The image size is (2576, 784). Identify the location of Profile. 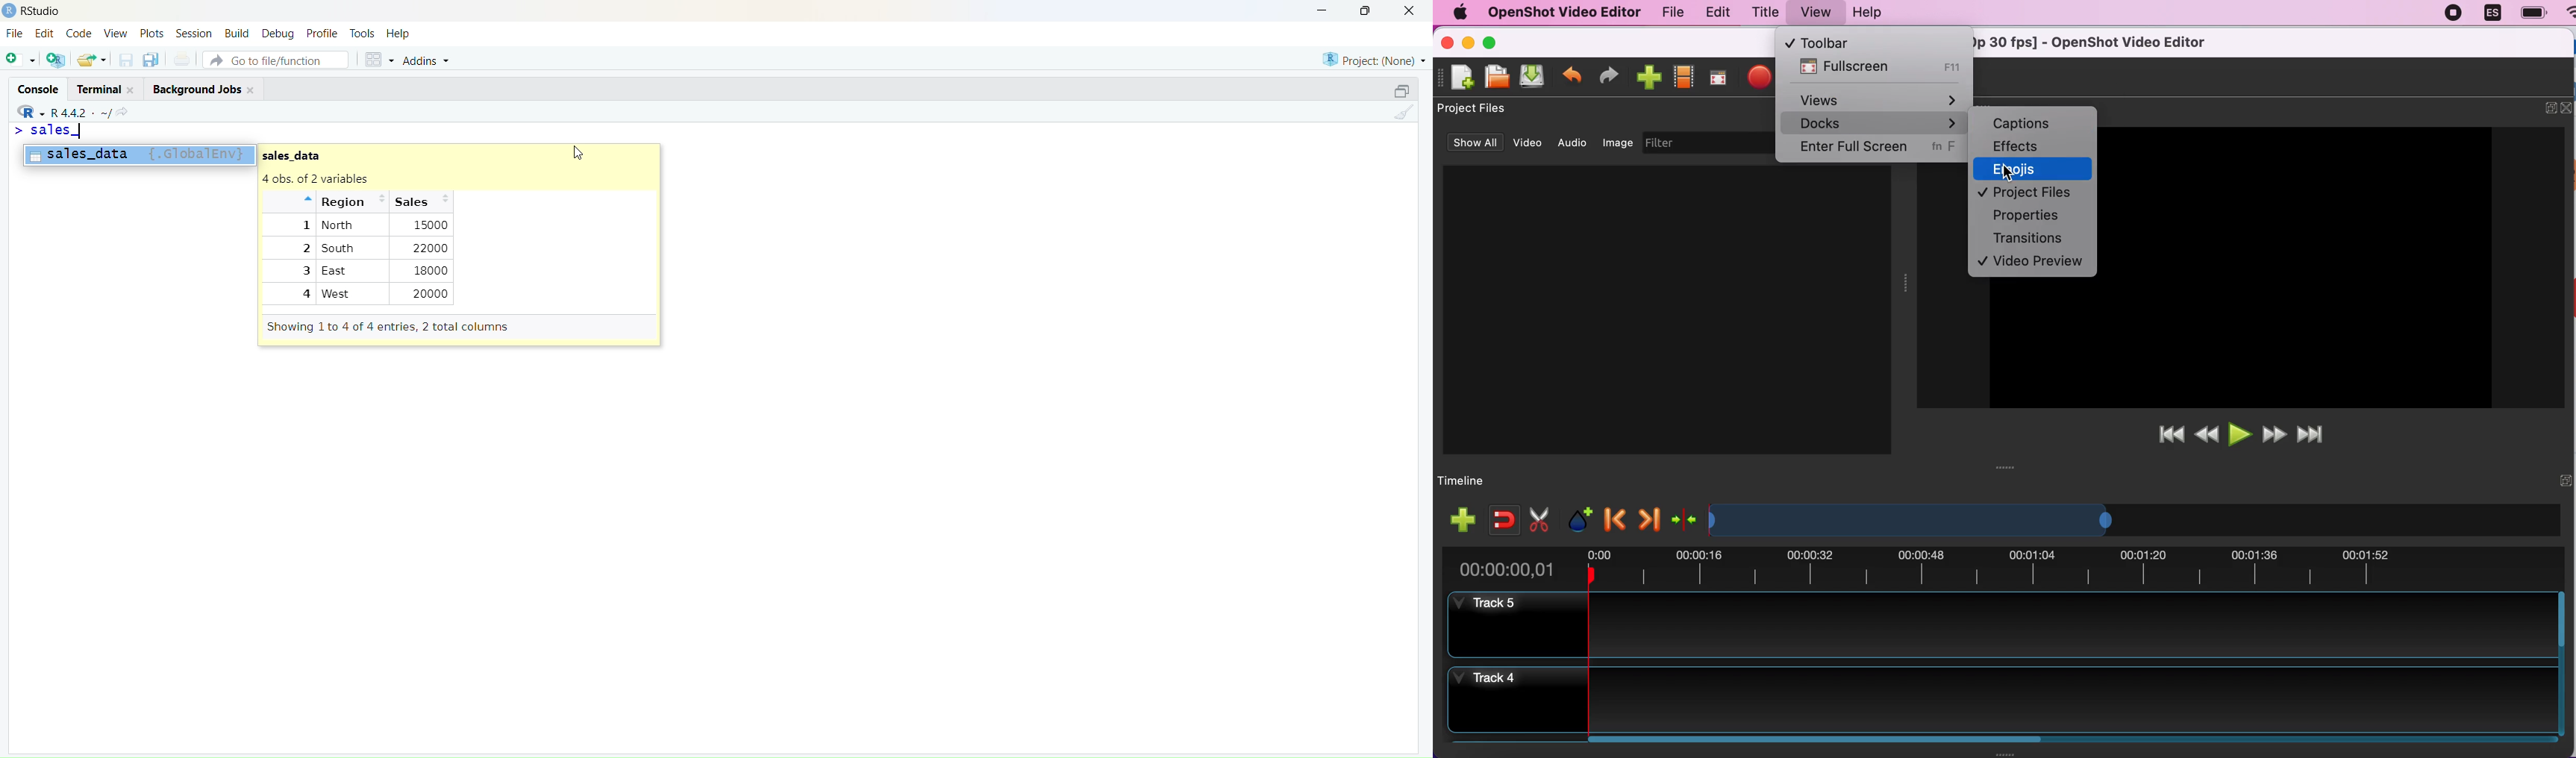
(322, 34).